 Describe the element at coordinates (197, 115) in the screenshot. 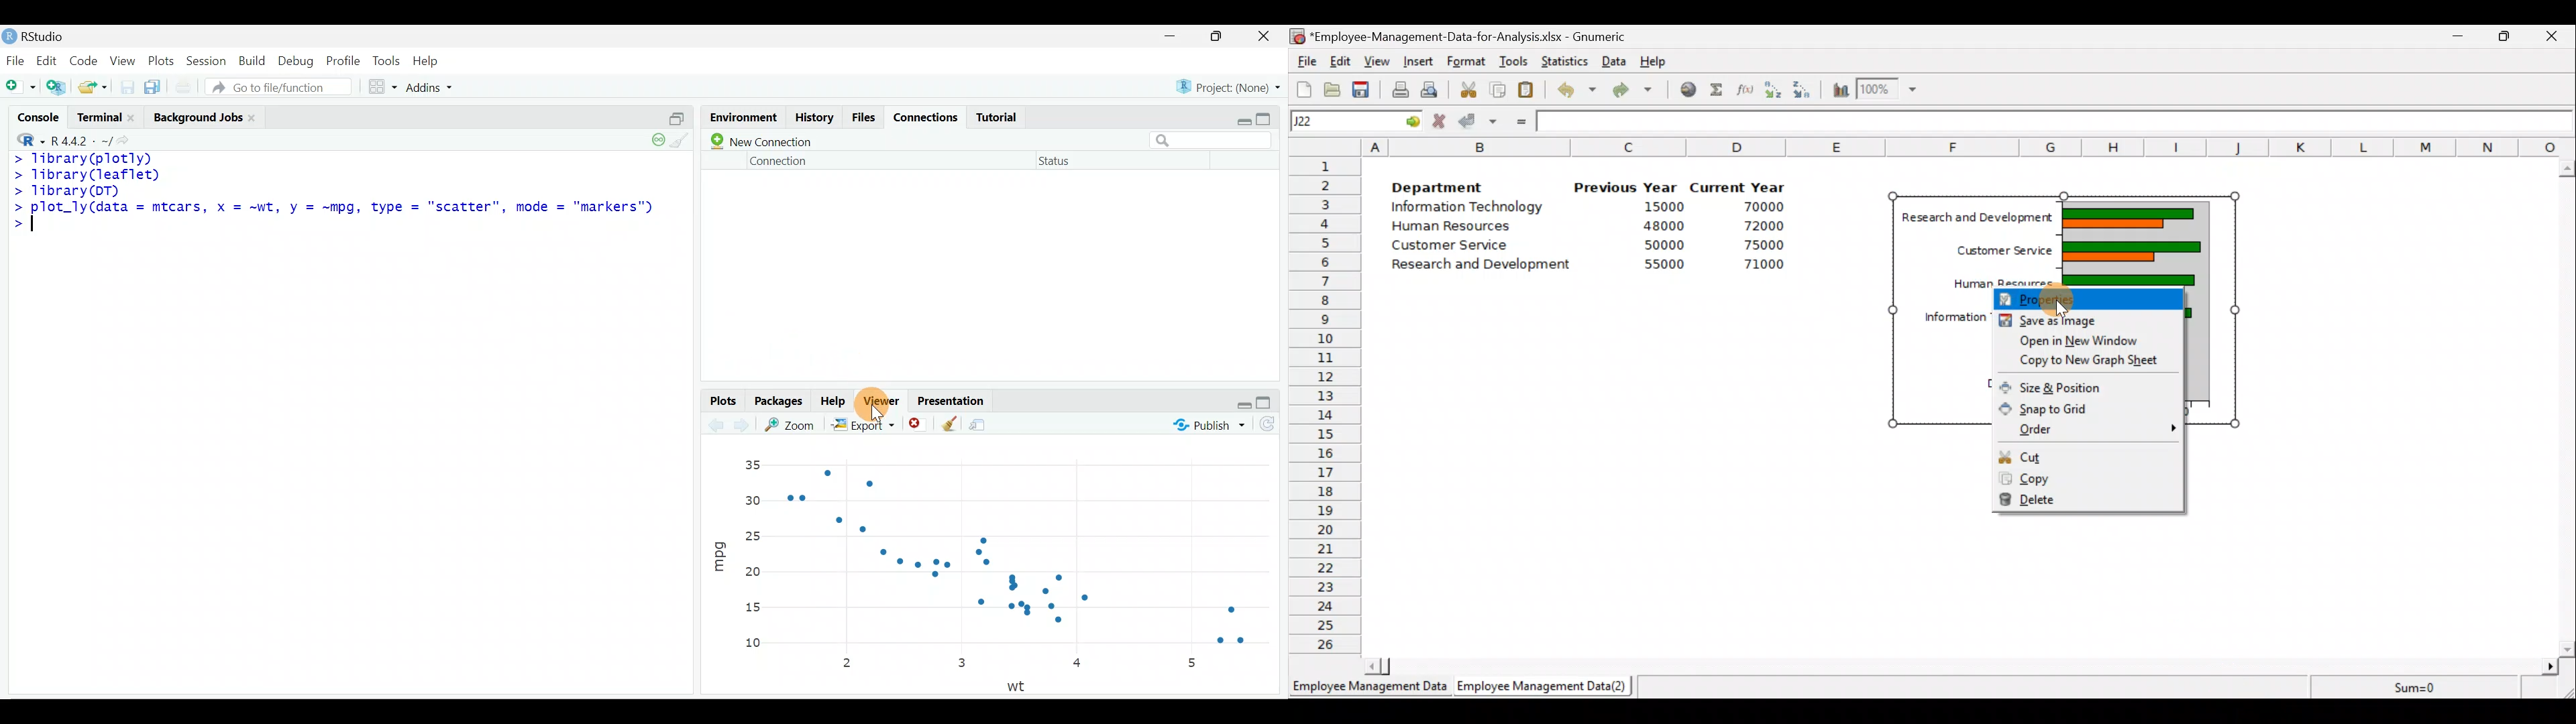

I see `Background jobs` at that location.